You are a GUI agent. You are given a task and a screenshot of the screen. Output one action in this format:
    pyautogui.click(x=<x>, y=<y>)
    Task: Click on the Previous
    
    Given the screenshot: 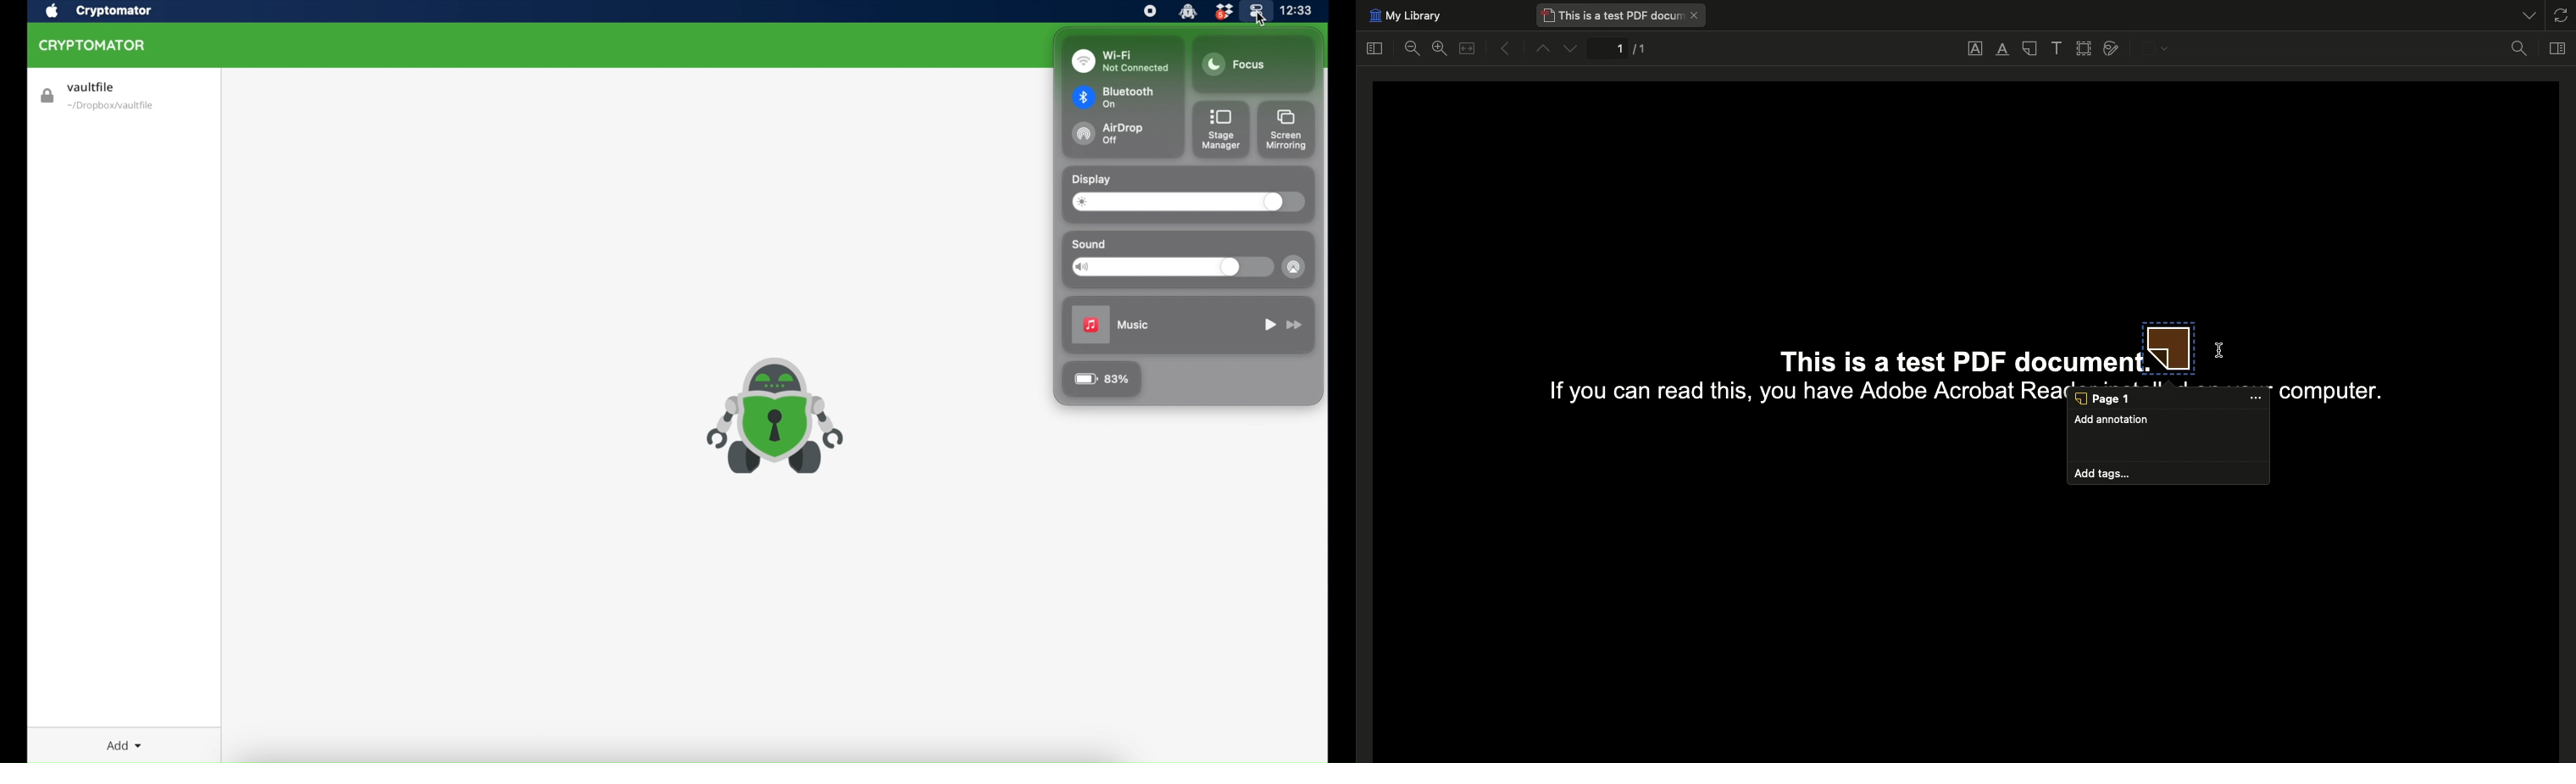 What is the action you would take?
    pyautogui.click(x=1499, y=49)
    